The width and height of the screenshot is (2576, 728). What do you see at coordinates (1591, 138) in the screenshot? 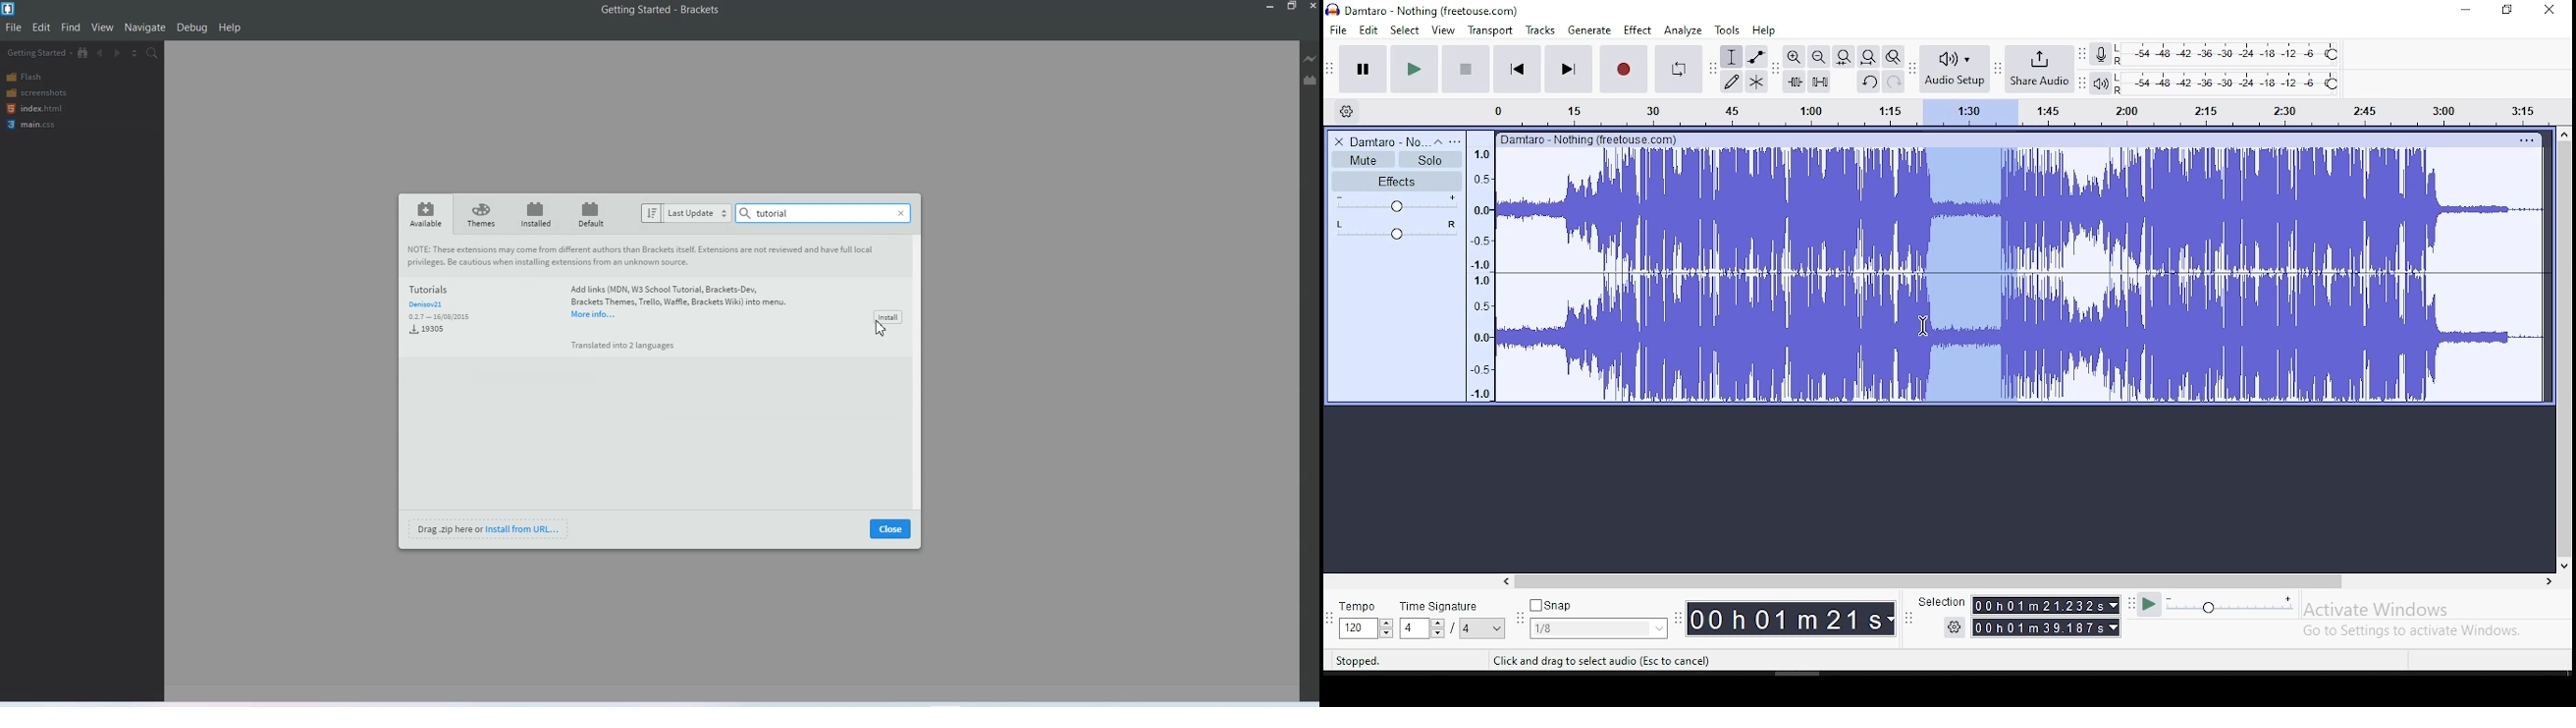
I see `` at bounding box center [1591, 138].